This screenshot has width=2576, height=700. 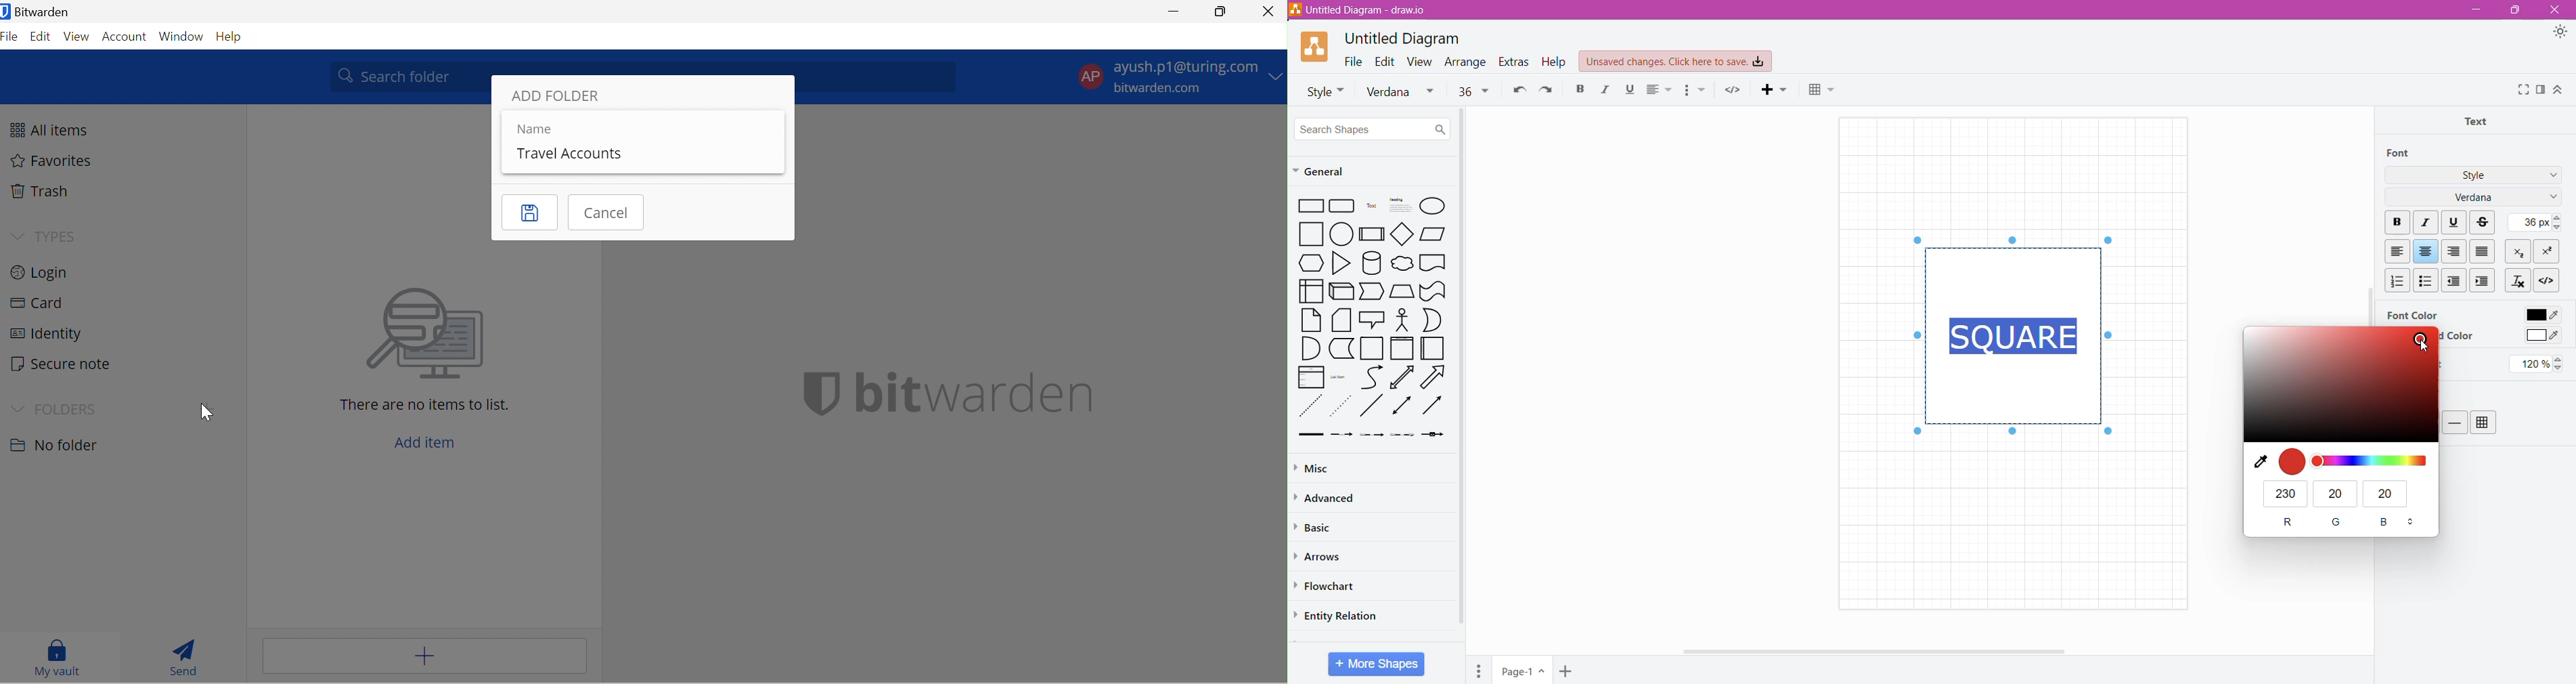 I want to click on Favorites, so click(x=57, y=163).